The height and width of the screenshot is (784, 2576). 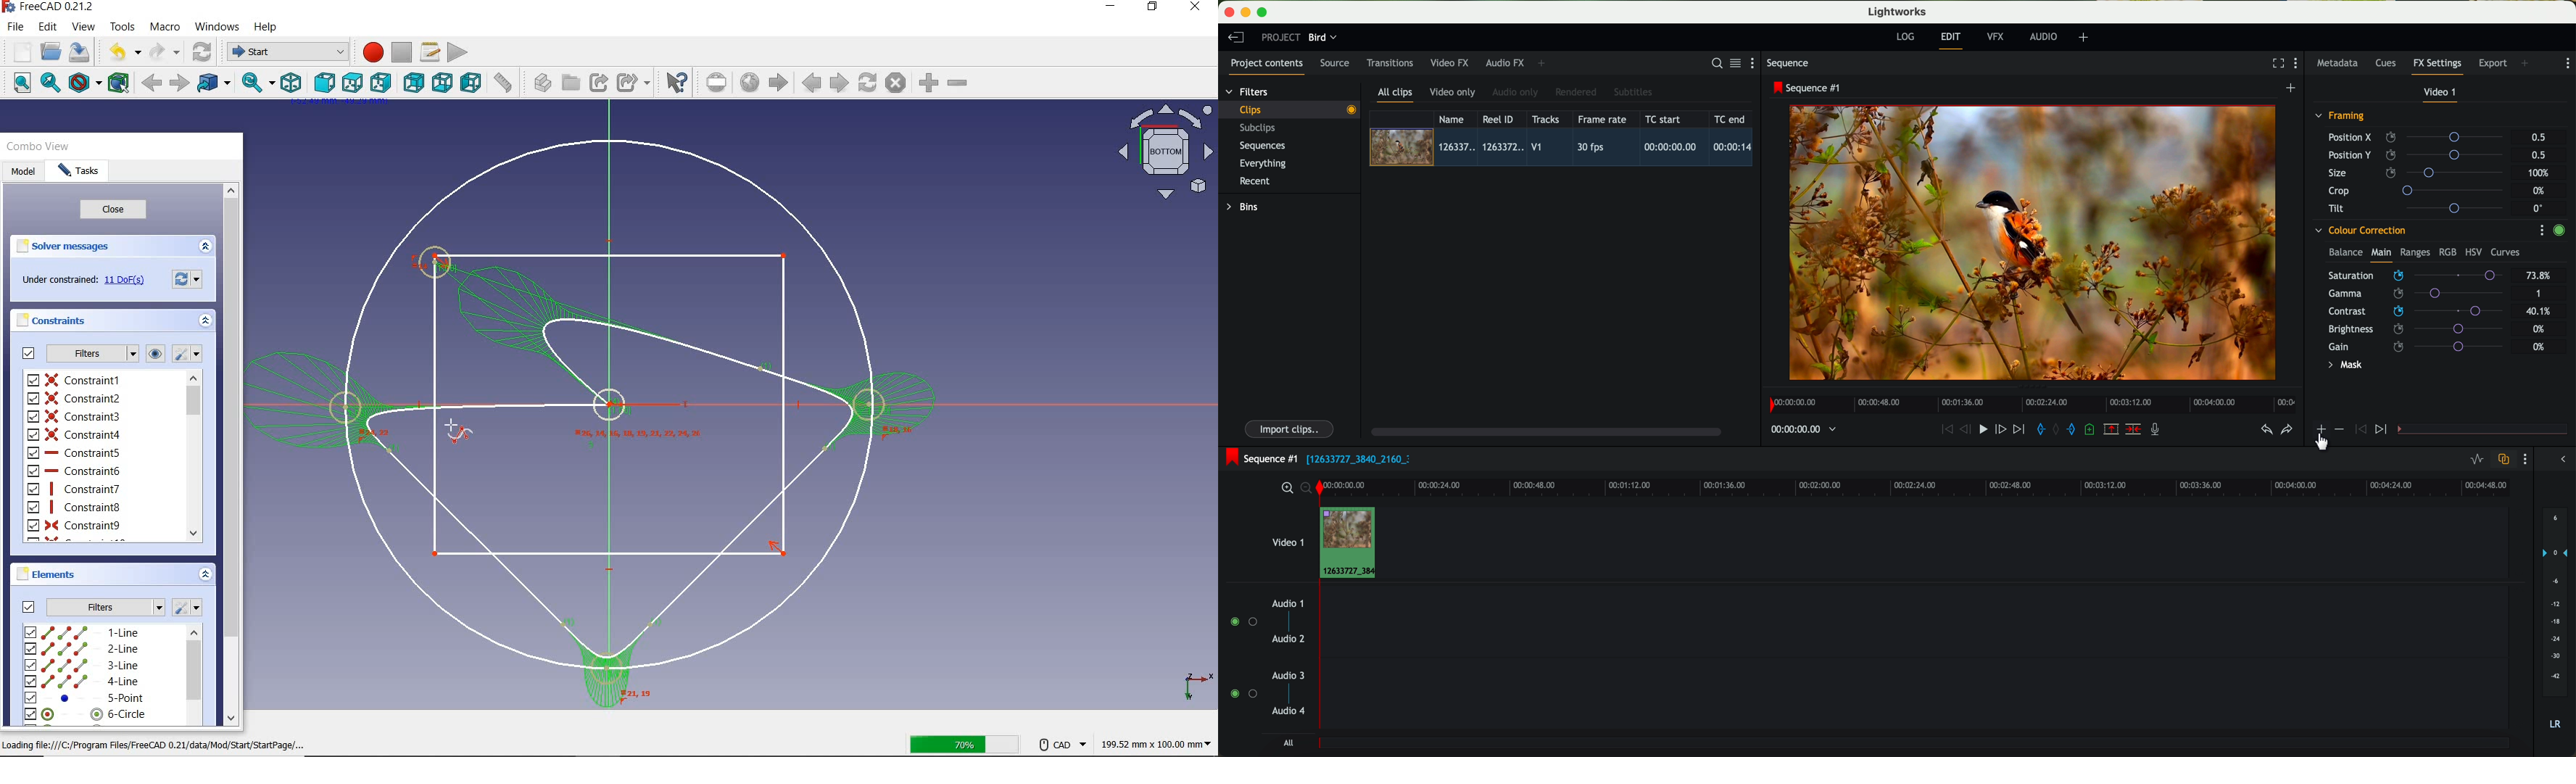 I want to click on constraint4, so click(x=75, y=434).